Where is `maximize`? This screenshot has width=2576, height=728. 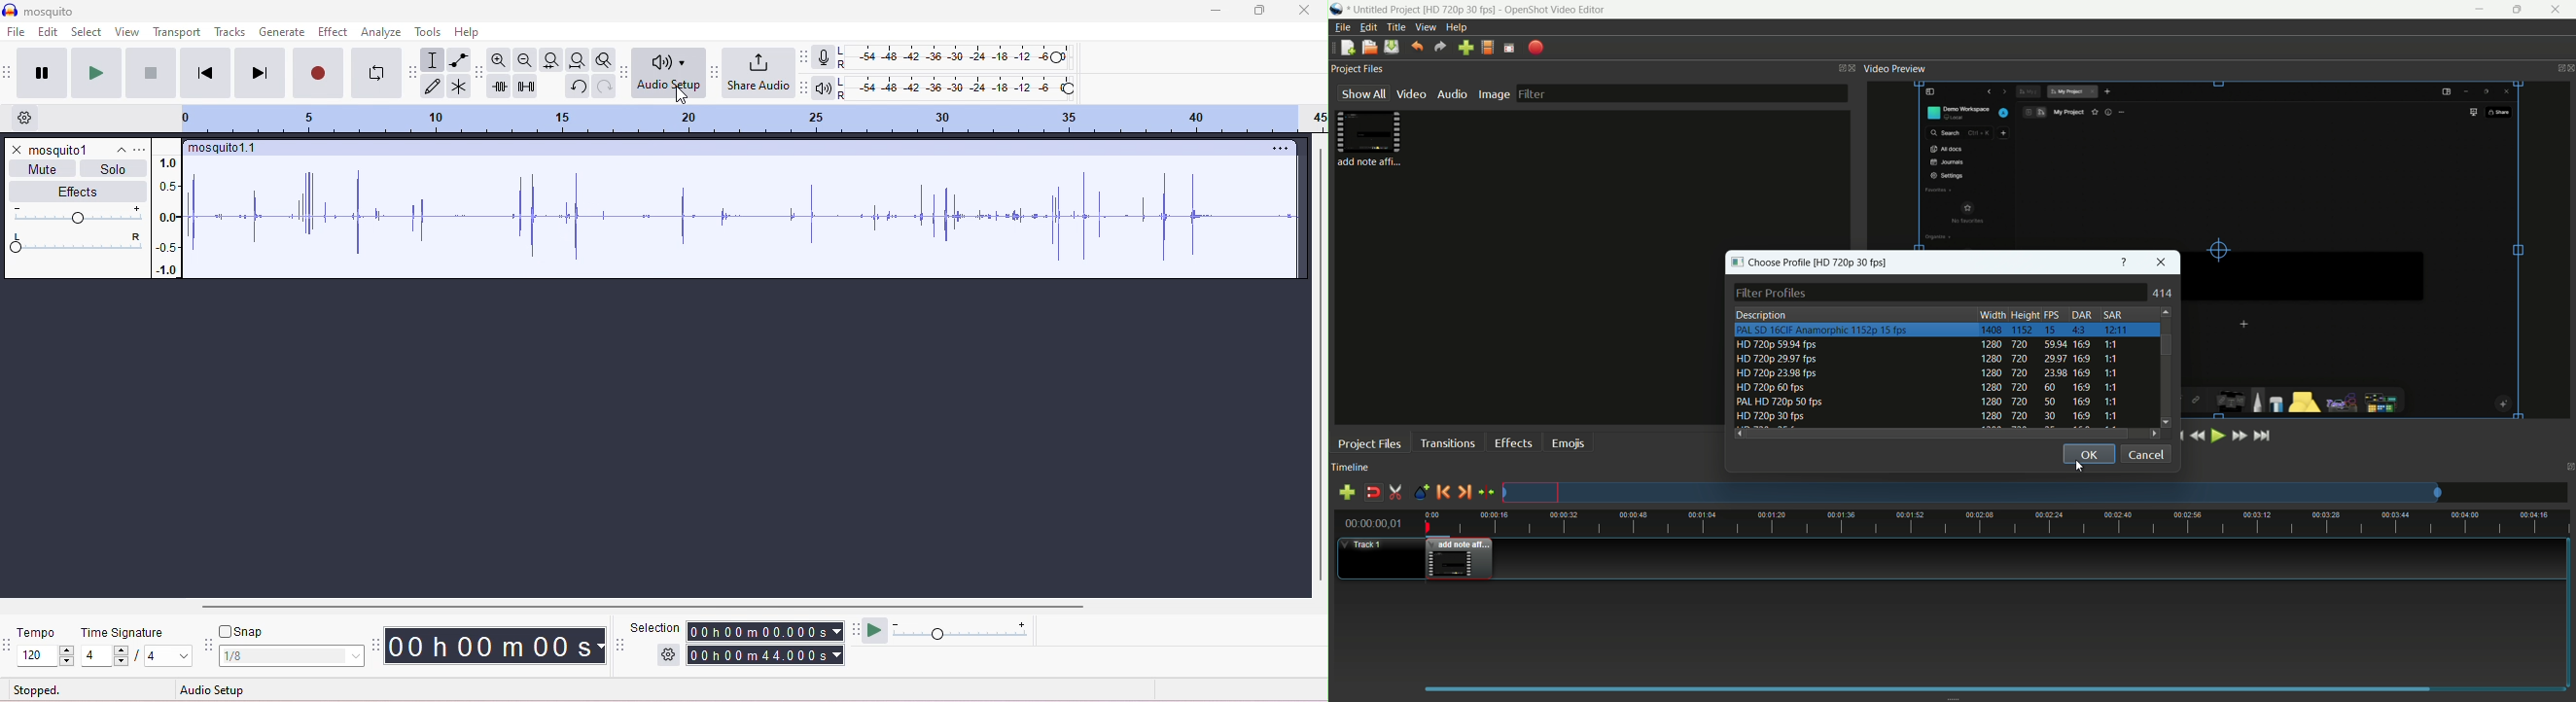 maximize is located at coordinates (2519, 10).